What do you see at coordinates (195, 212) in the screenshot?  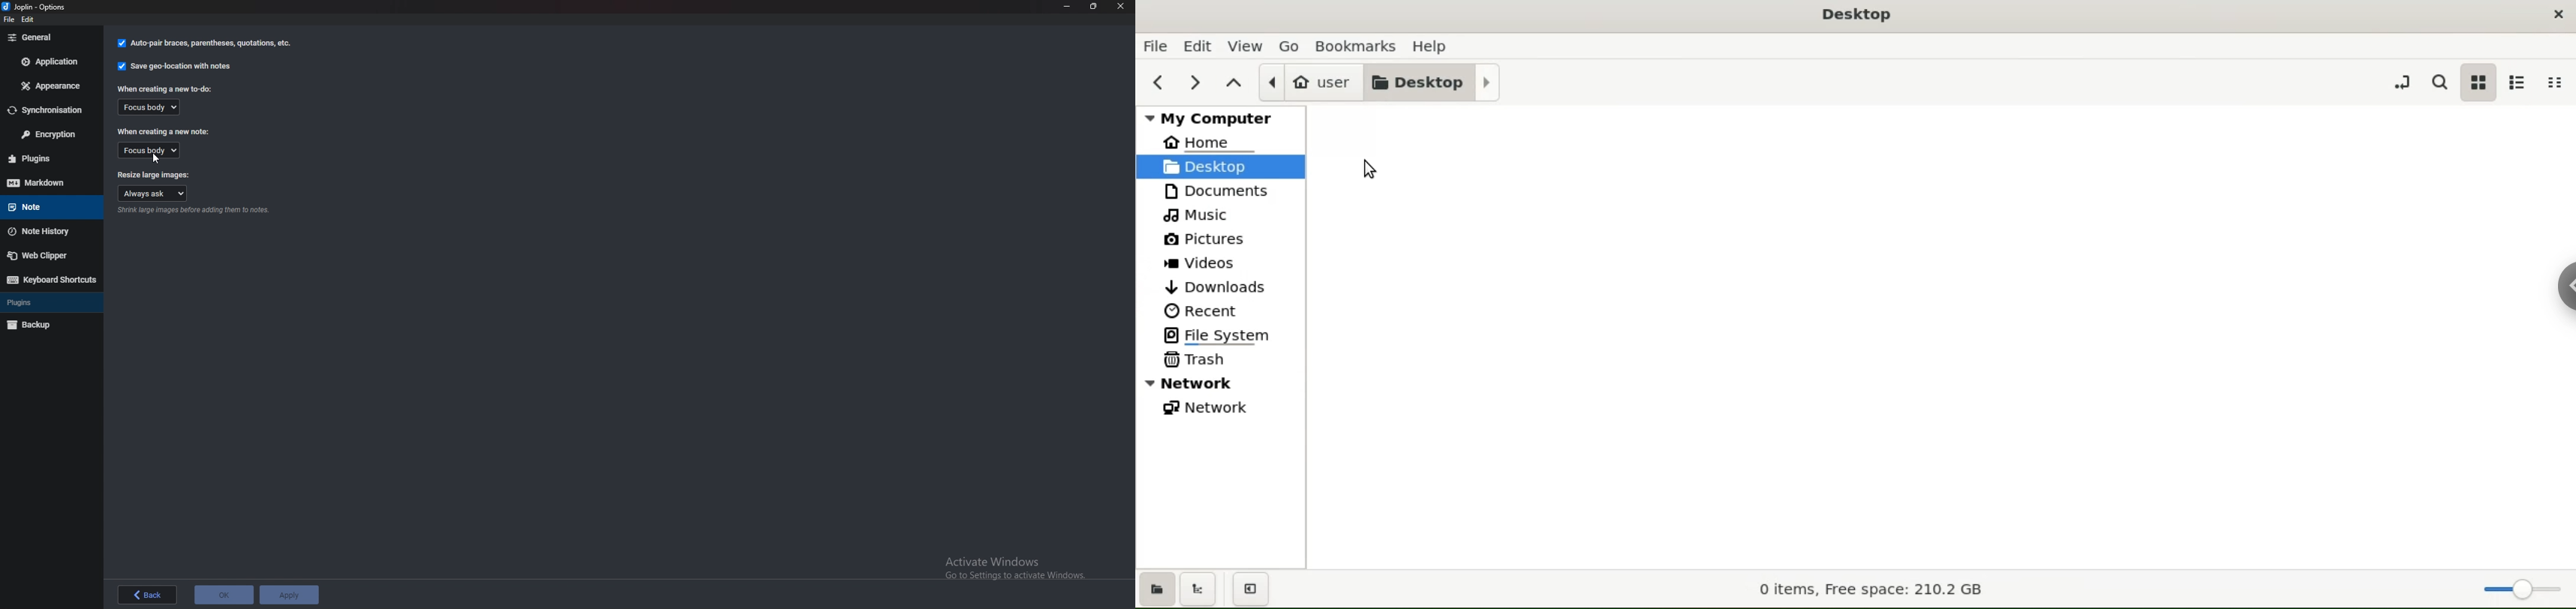 I see `Info` at bounding box center [195, 212].